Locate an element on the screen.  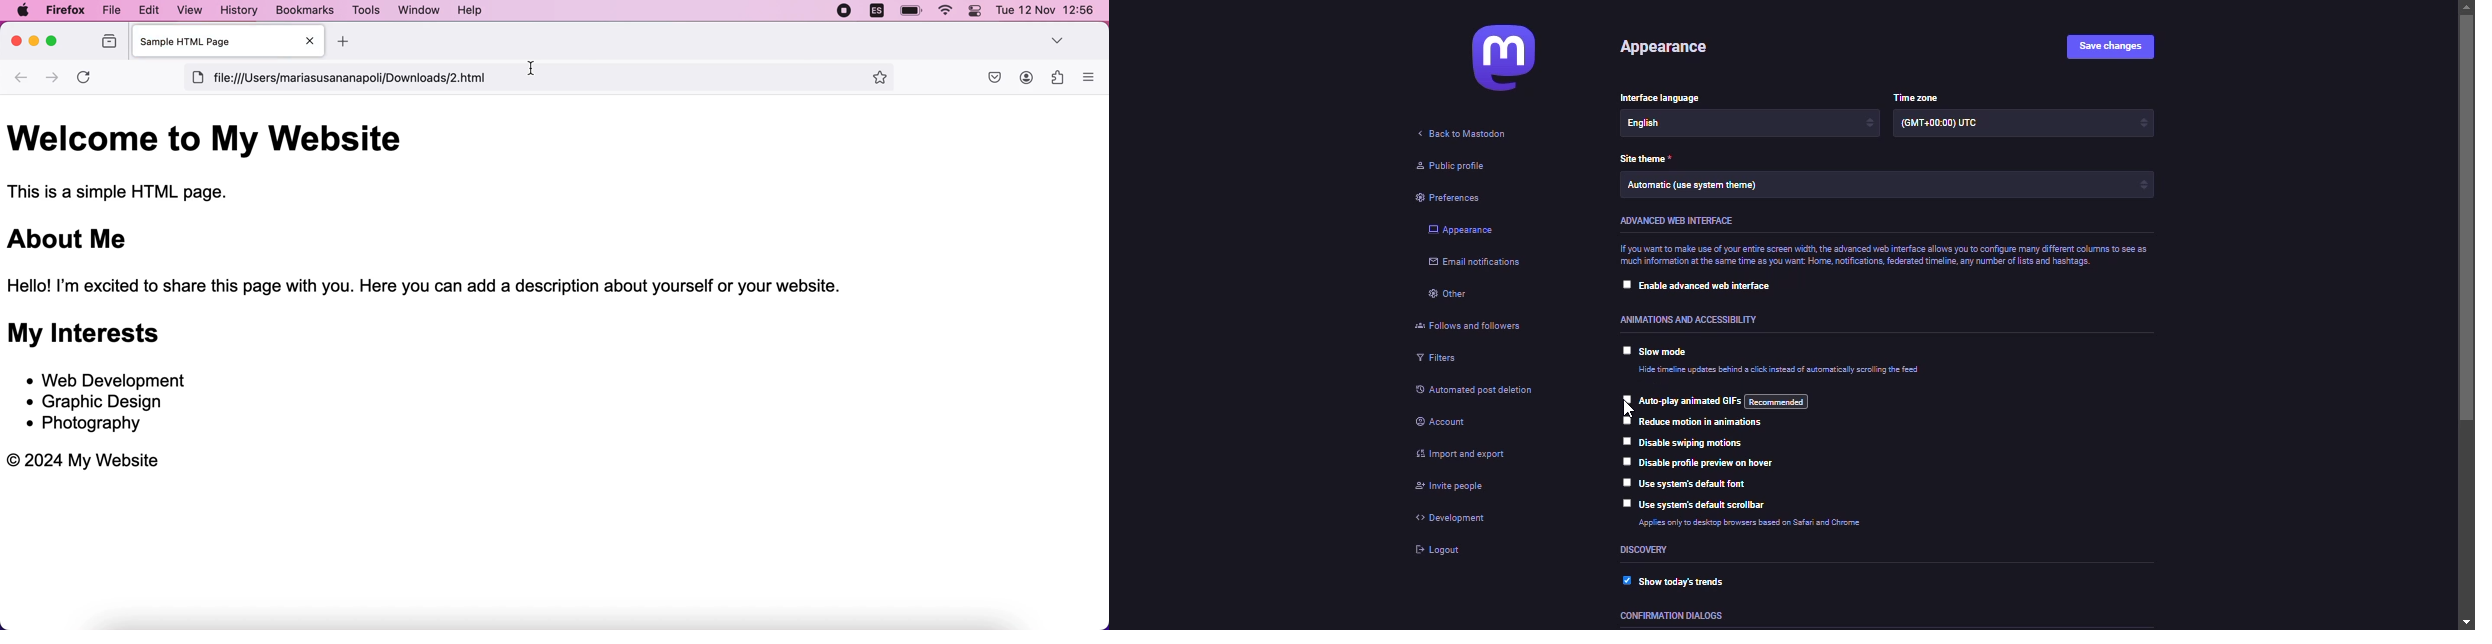
mastodon is located at coordinates (1508, 58).